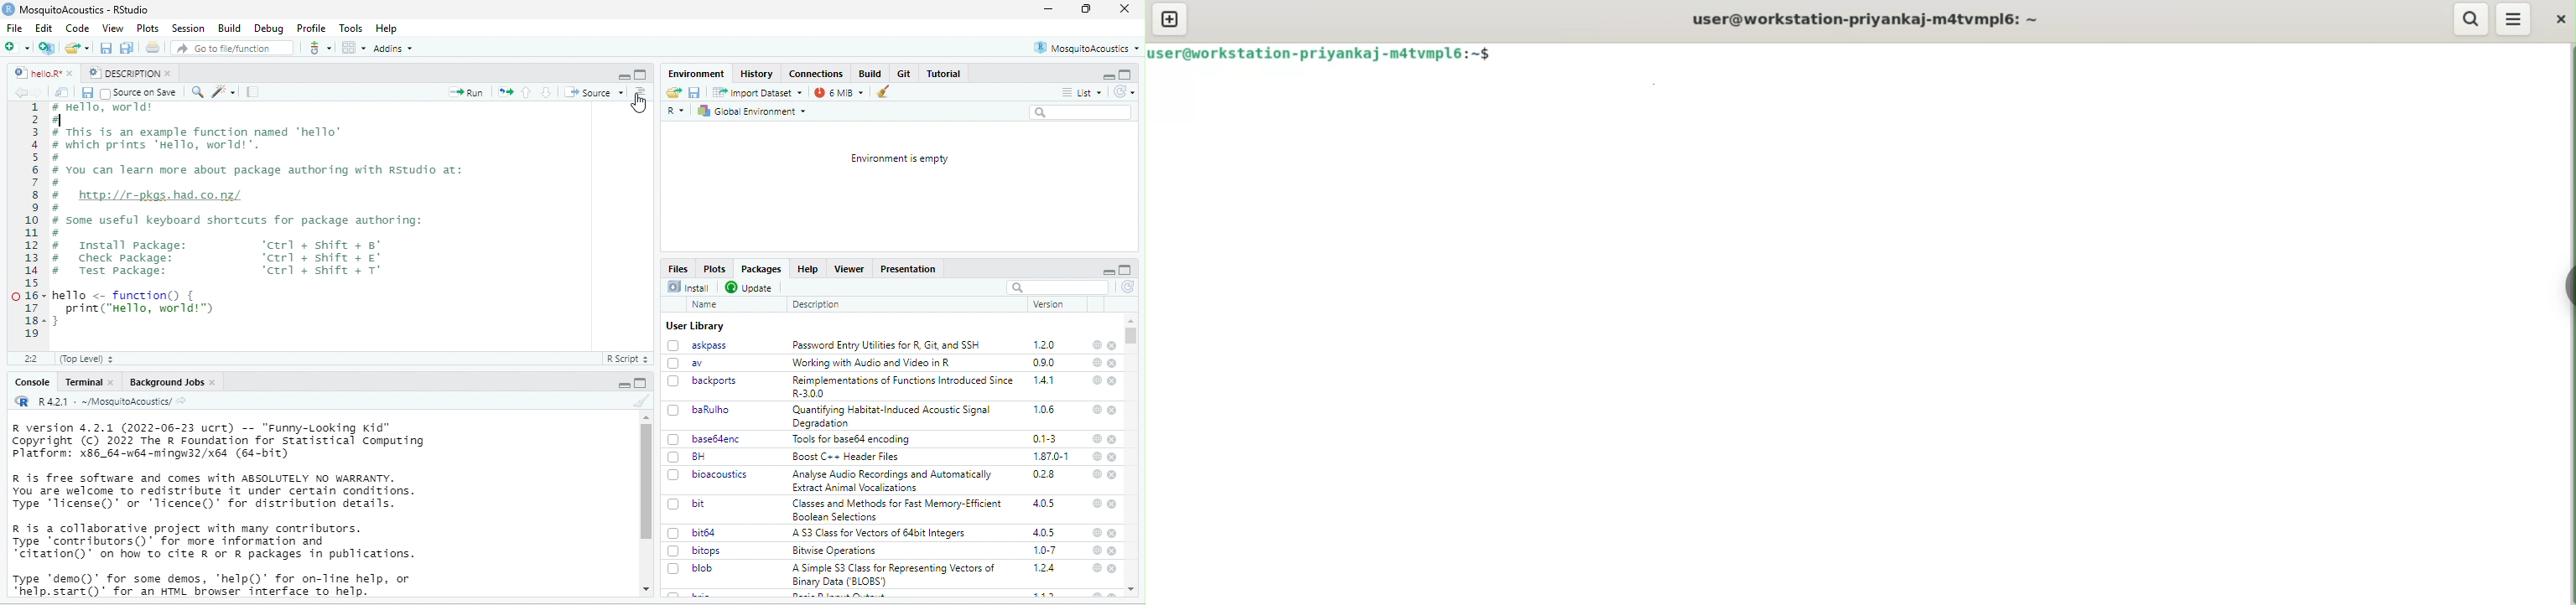 The image size is (2576, 616). I want to click on open an existing file, so click(78, 47).